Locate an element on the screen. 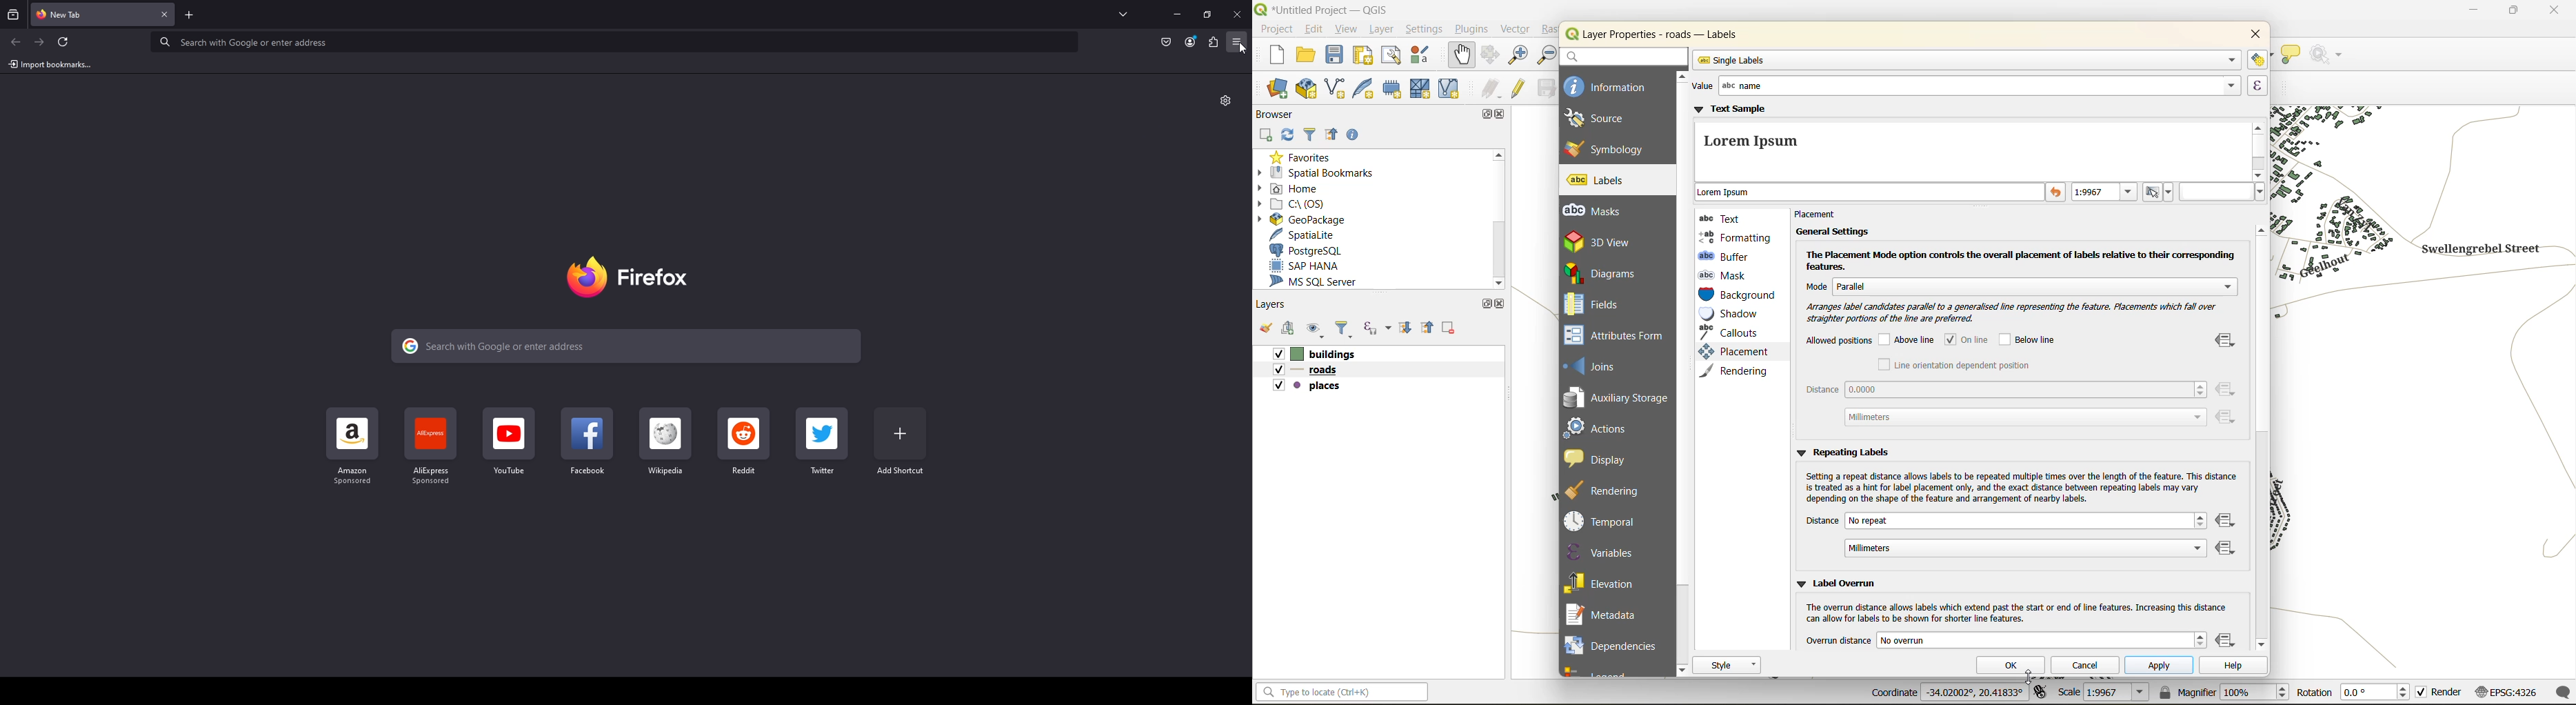 Image resolution: width=2576 pixels, height=728 pixels. View recent browsing across windows and devices is located at coordinates (14, 14).